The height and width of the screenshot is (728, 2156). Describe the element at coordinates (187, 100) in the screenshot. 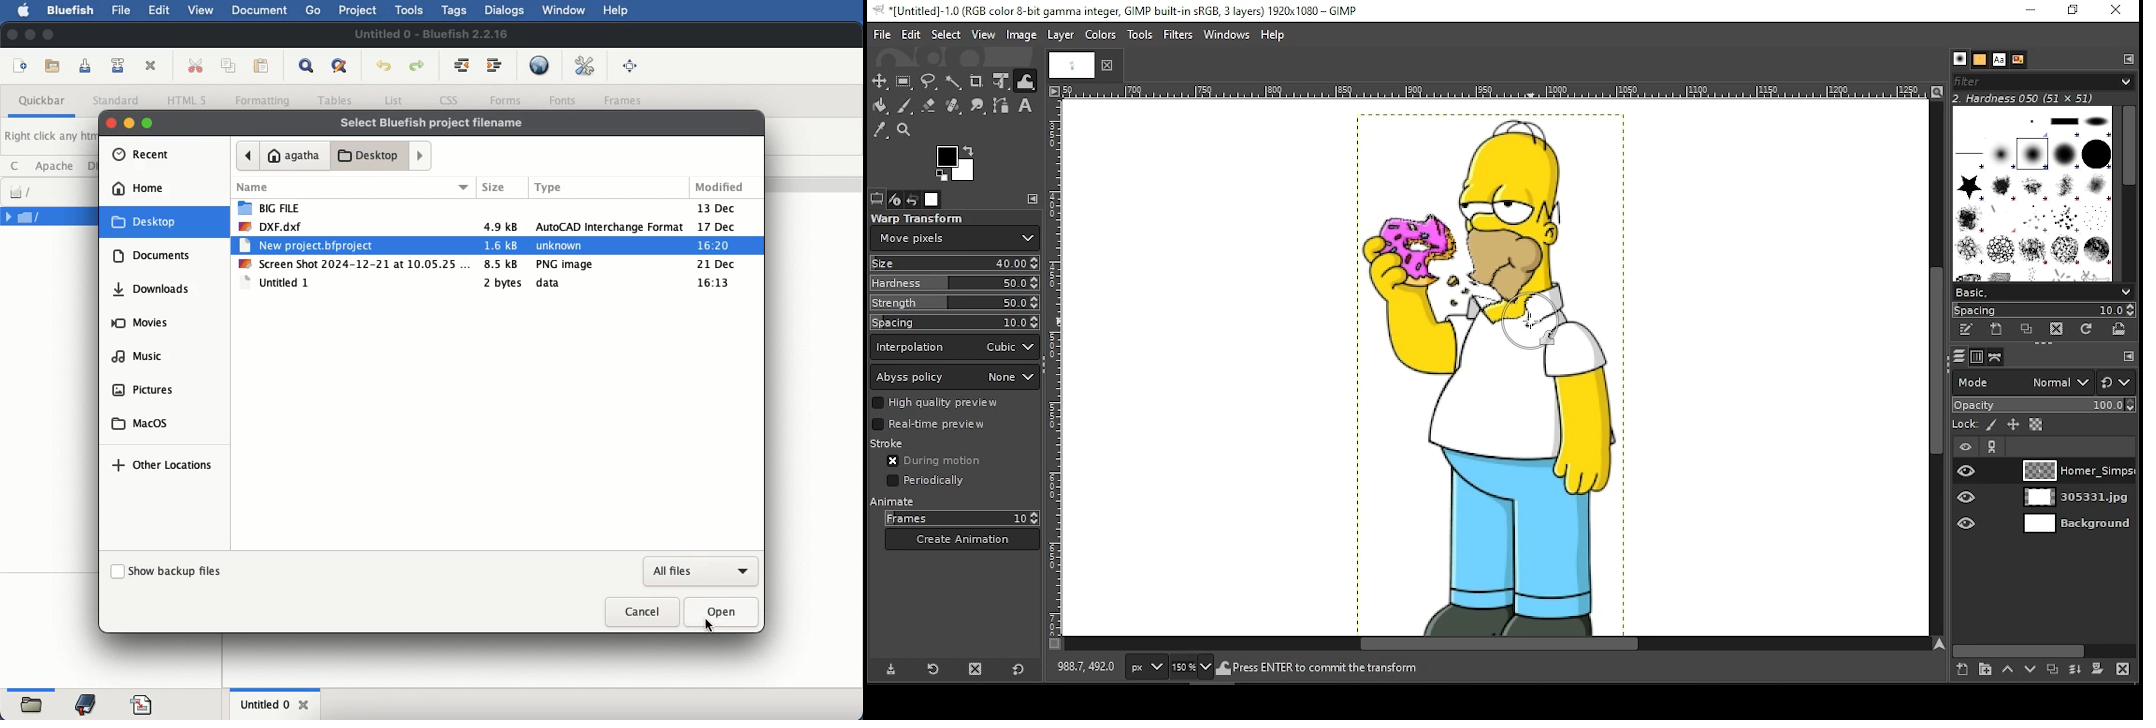

I see `html 5` at that location.